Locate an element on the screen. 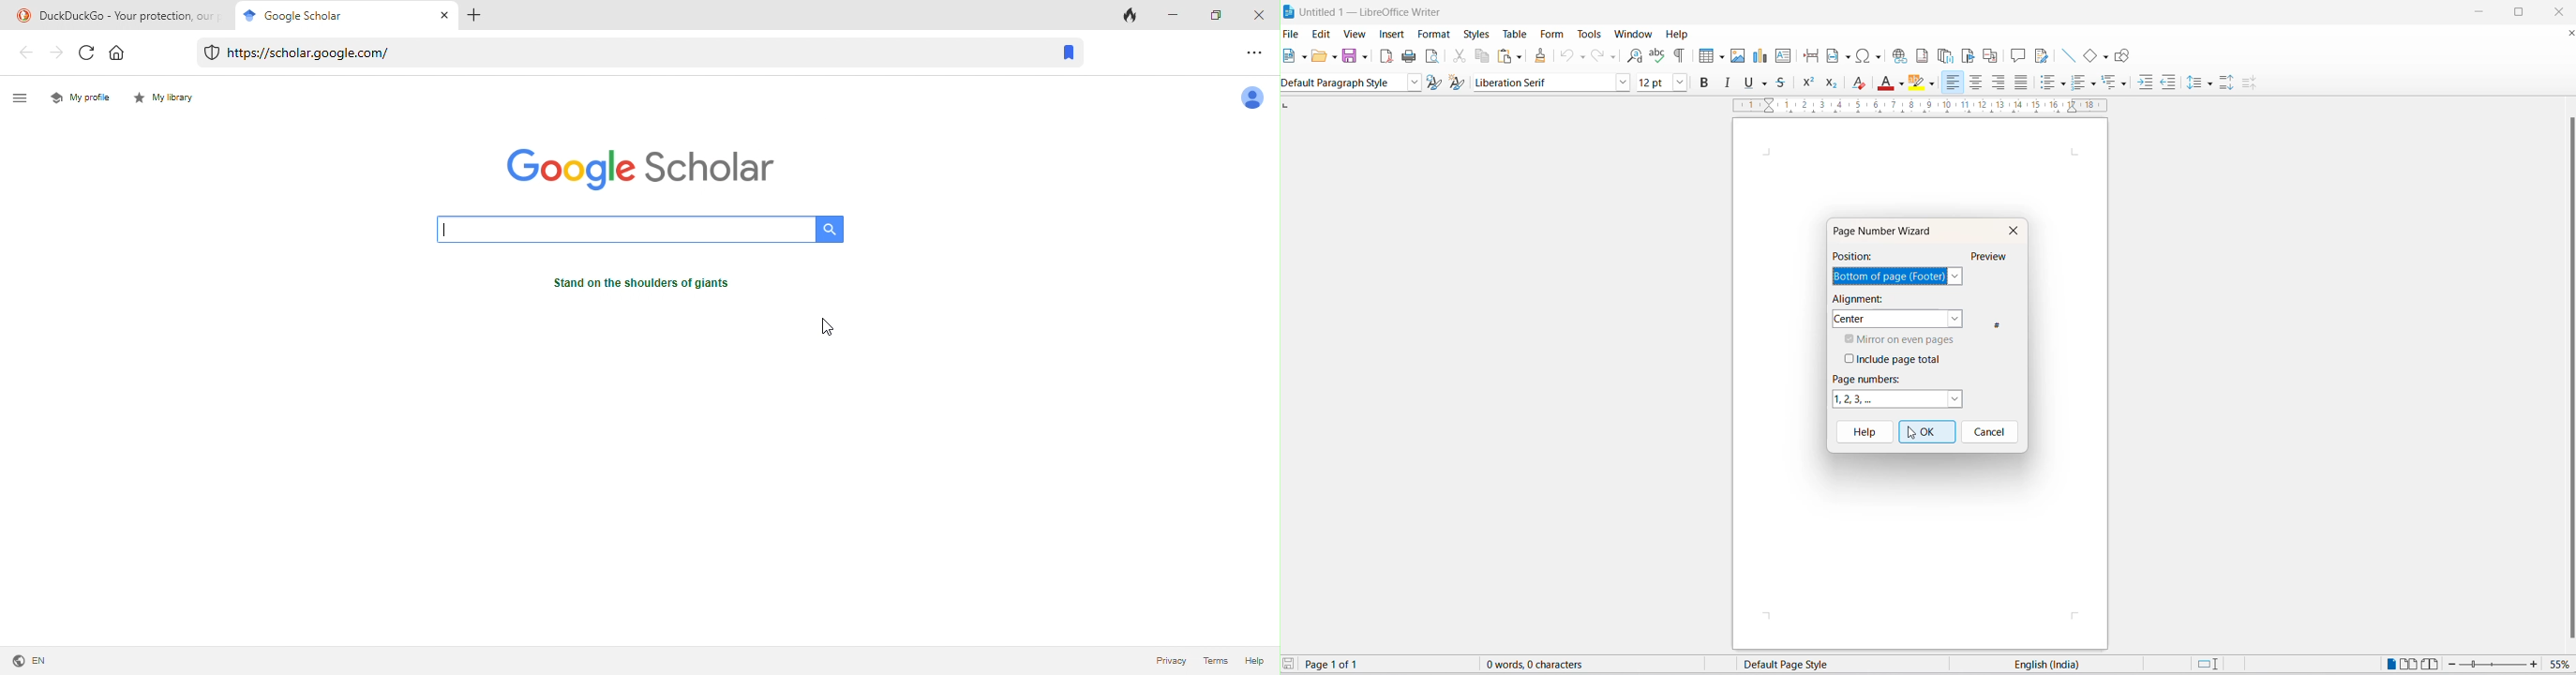 The height and width of the screenshot is (700, 2576). page number styling options is located at coordinates (1896, 399).